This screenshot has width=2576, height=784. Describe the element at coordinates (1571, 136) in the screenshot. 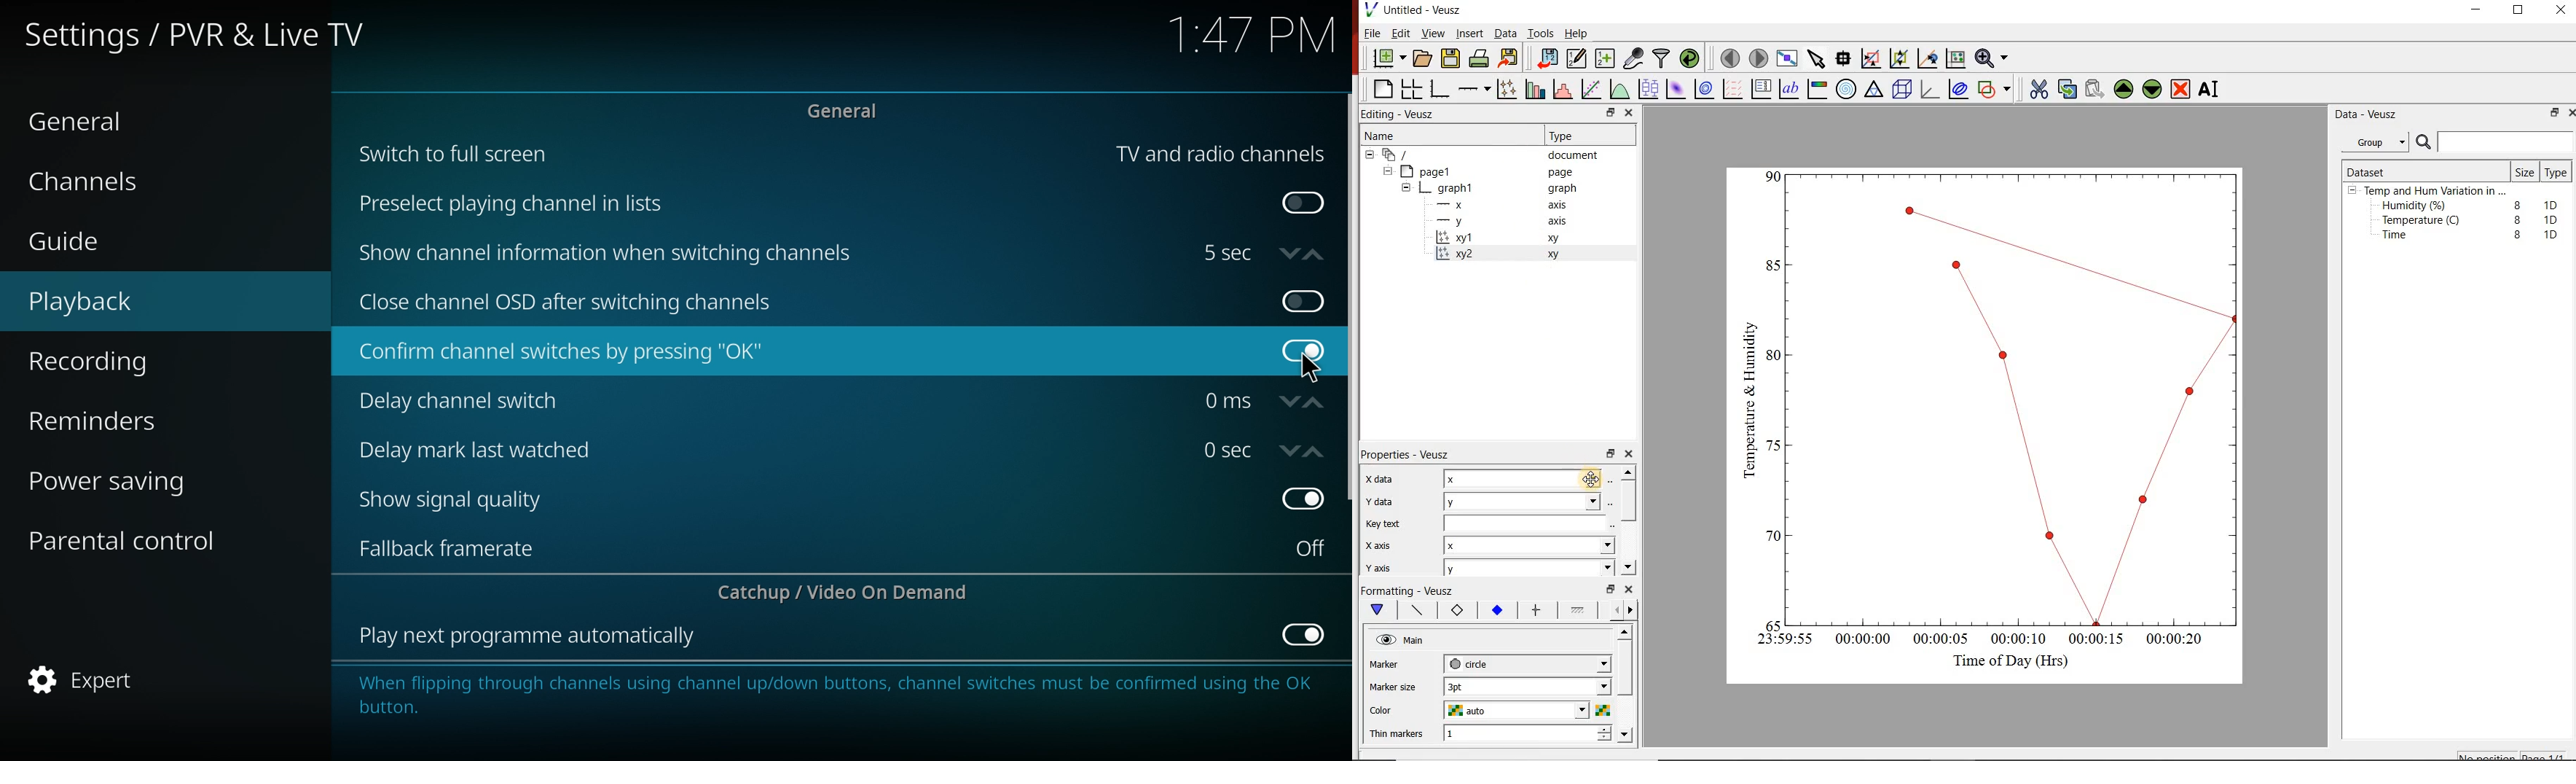

I see `Type` at that location.